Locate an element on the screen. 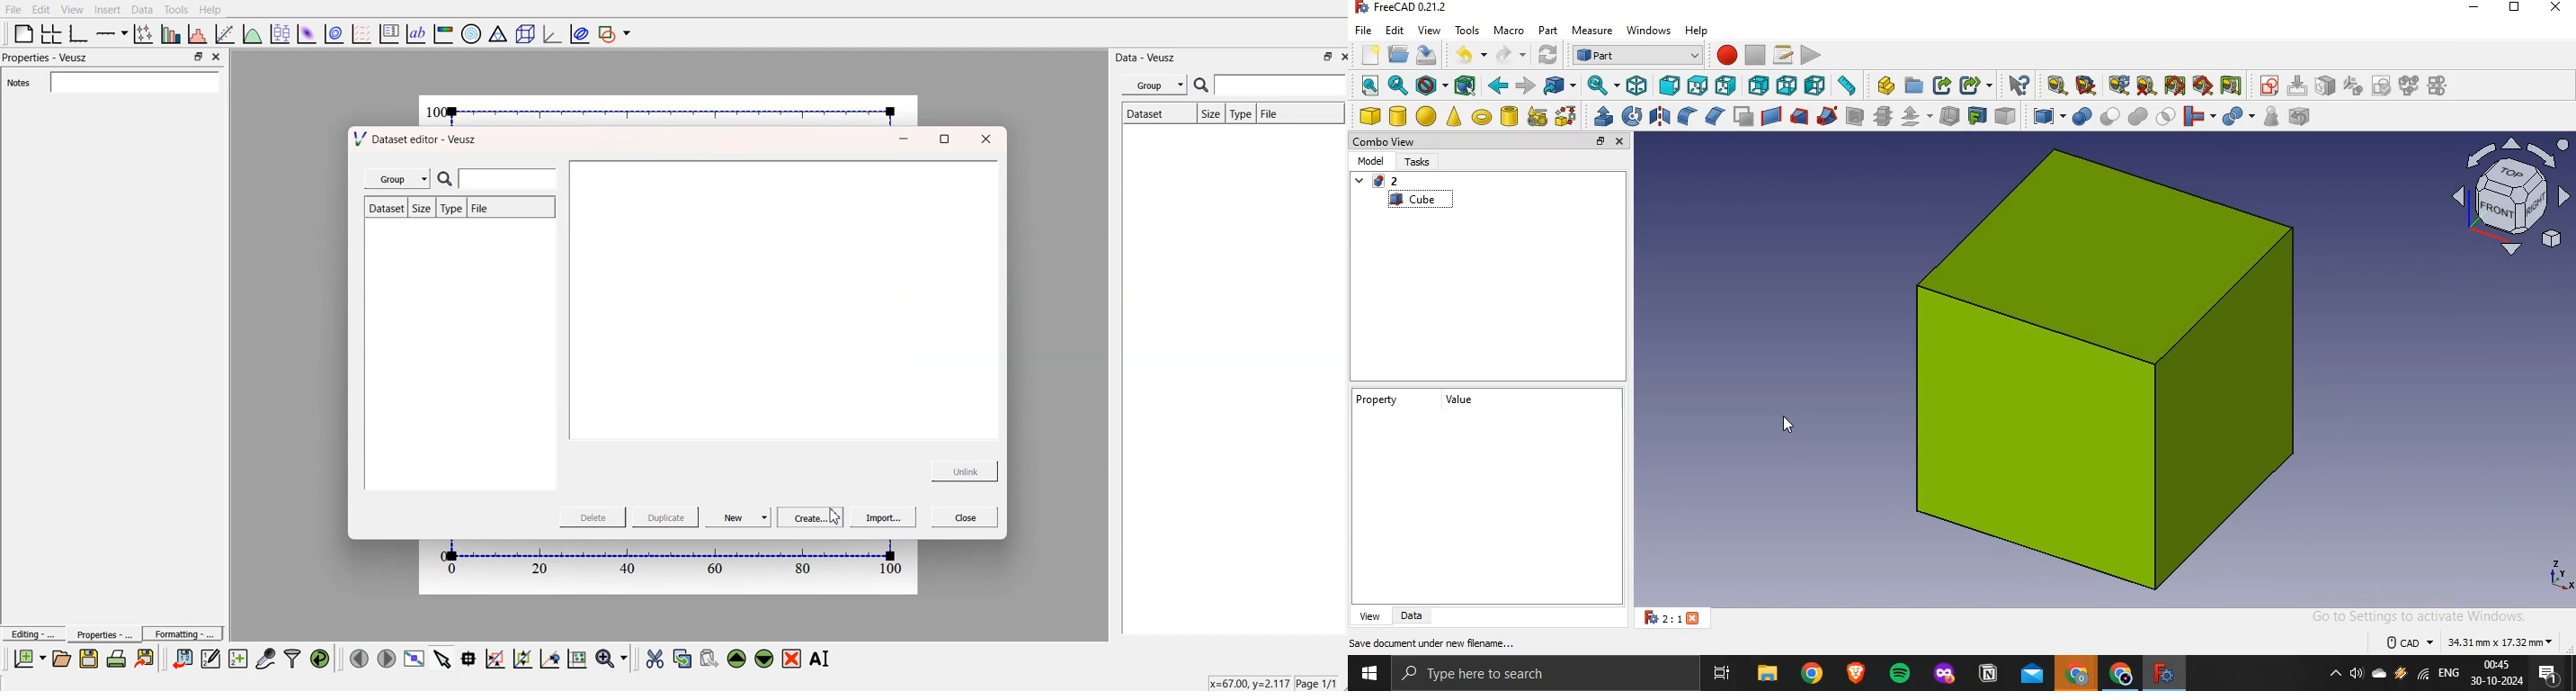 Image resolution: width=2576 pixels, height=700 pixels. axes icon is located at coordinates (2560, 573).